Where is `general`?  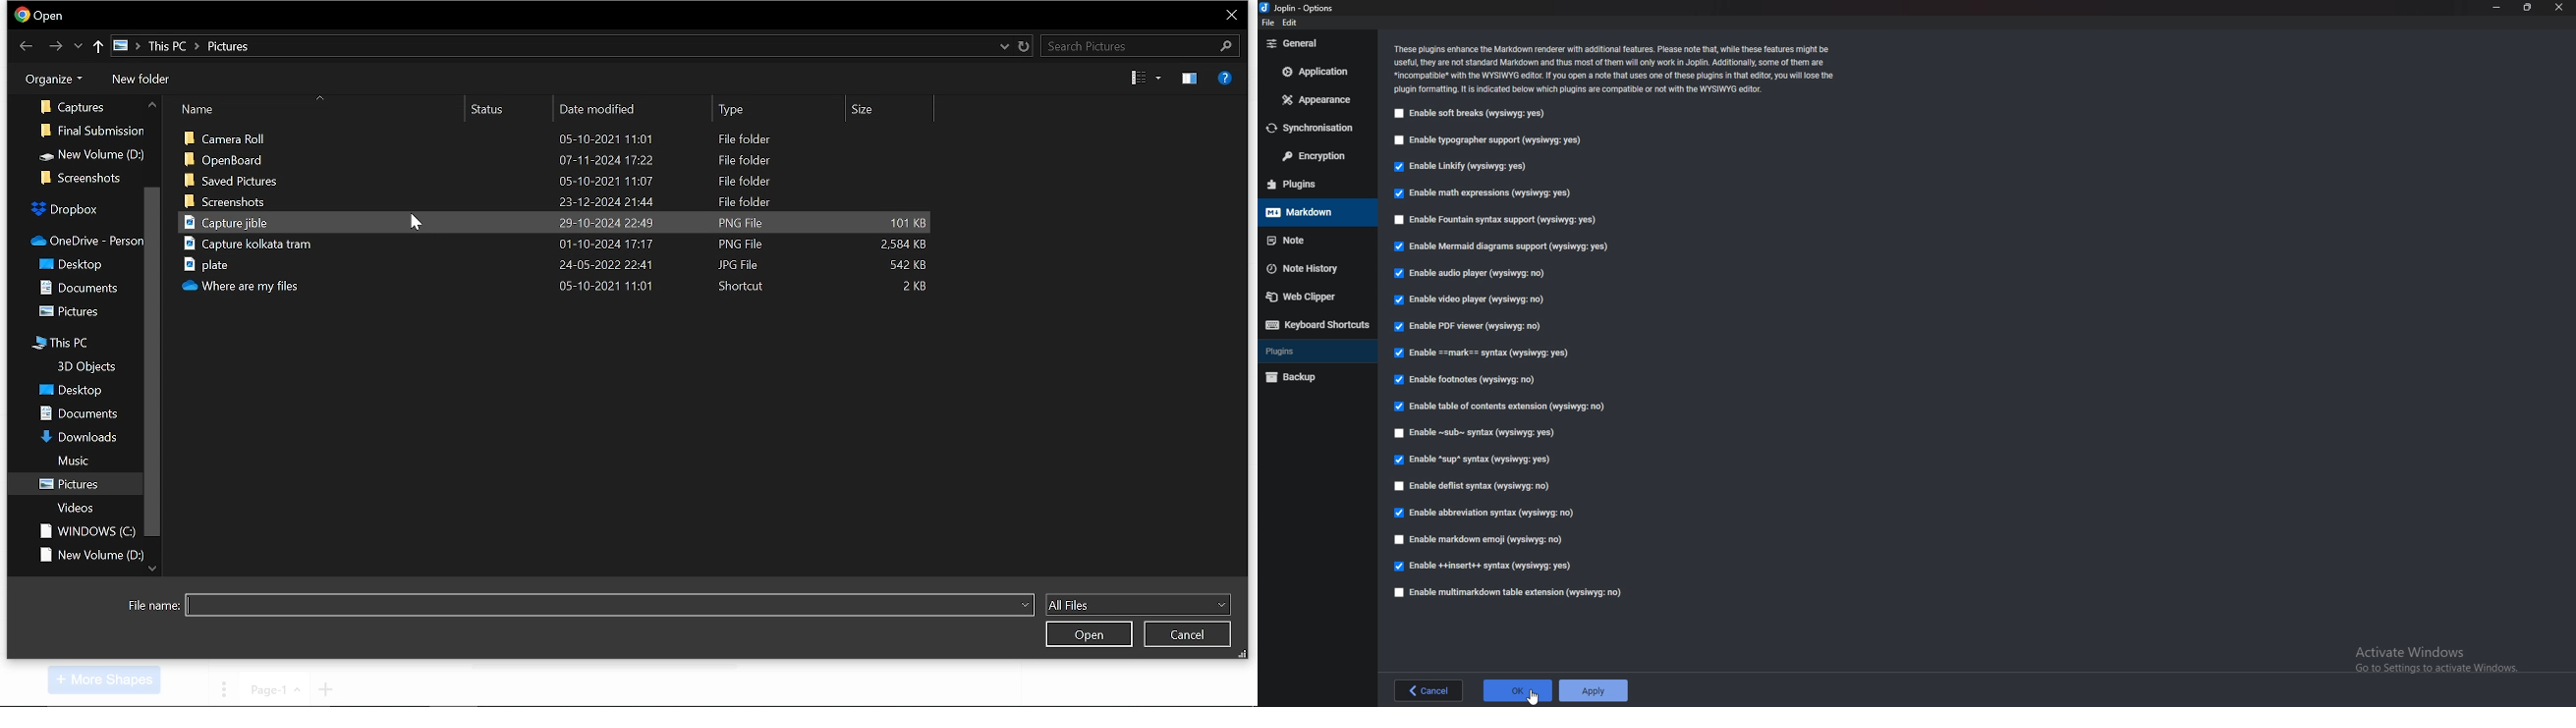 general is located at coordinates (1315, 46).